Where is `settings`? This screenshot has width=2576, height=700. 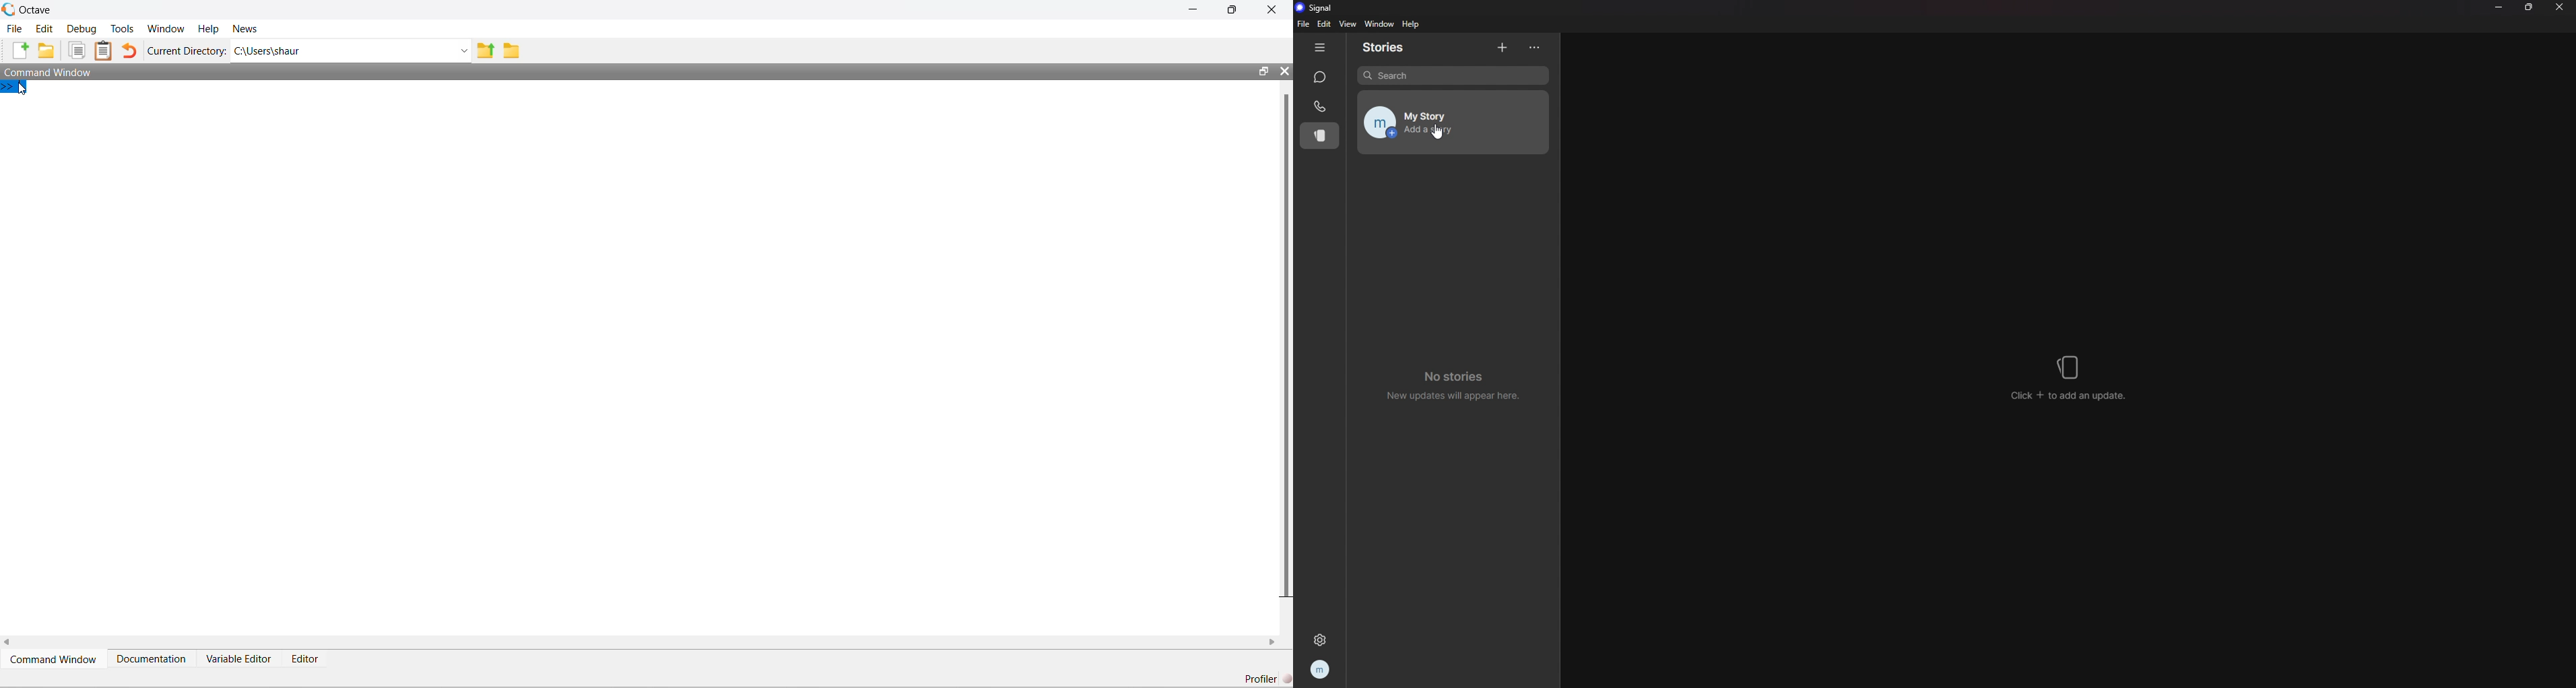 settings is located at coordinates (1322, 637).